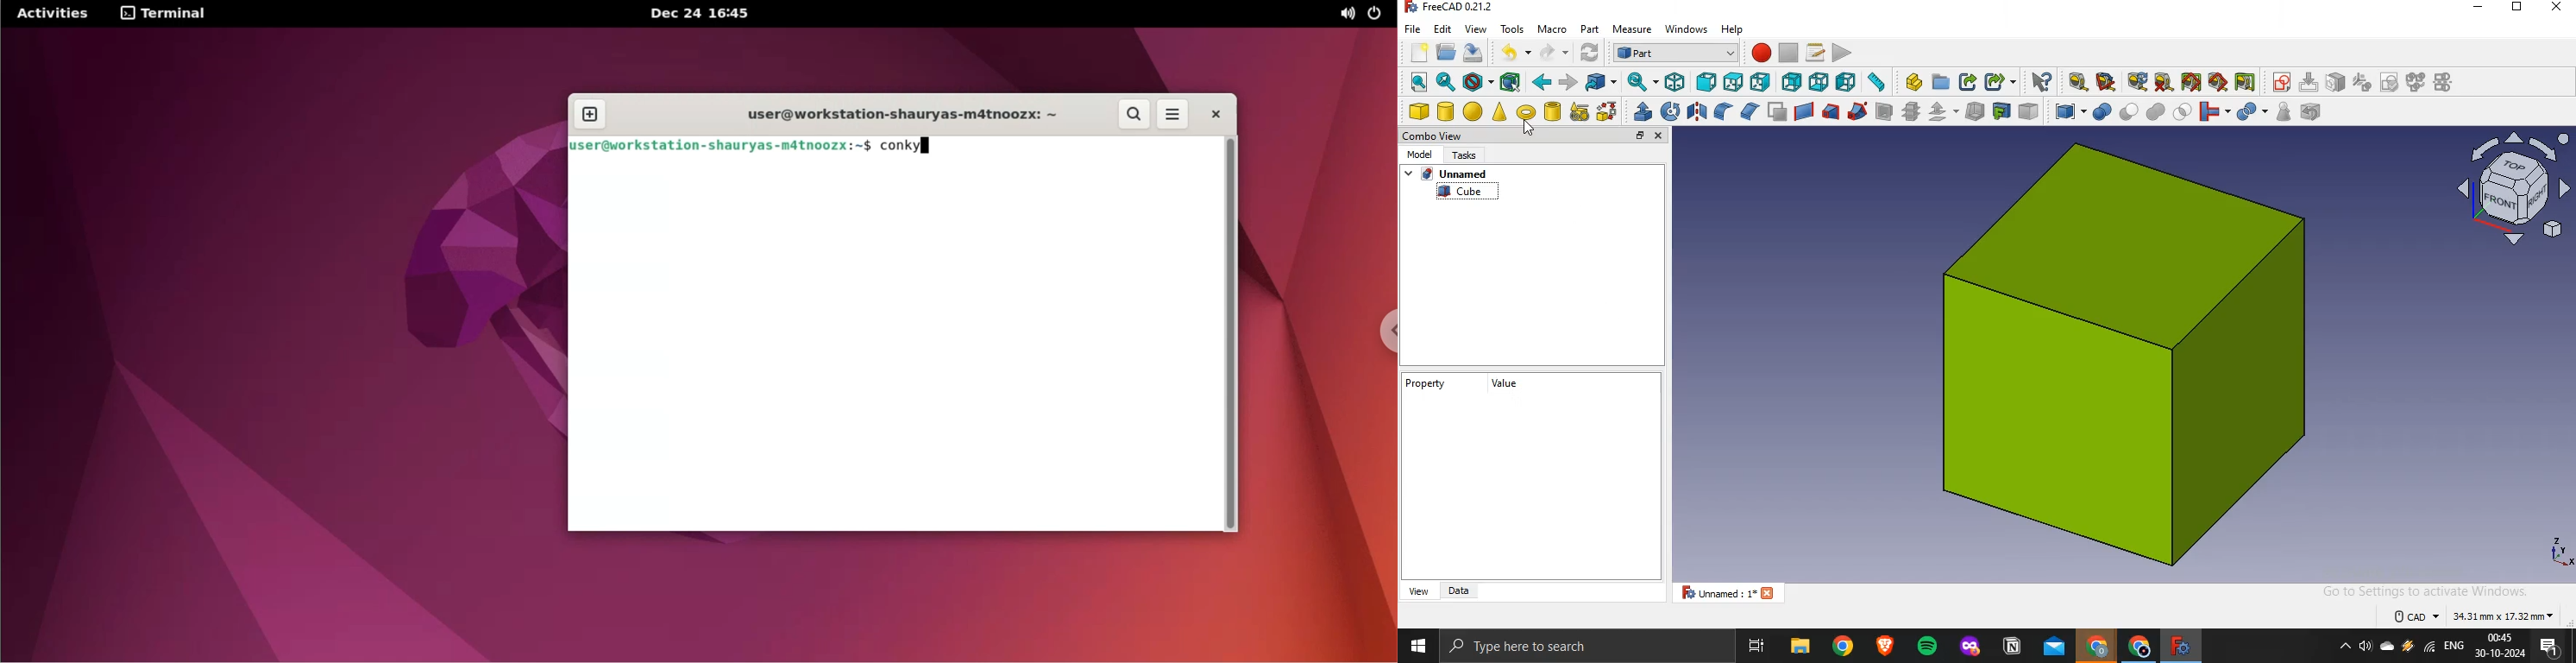 This screenshot has height=672, width=2576. Describe the element at coordinates (1791, 82) in the screenshot. I see `rear` at that location.